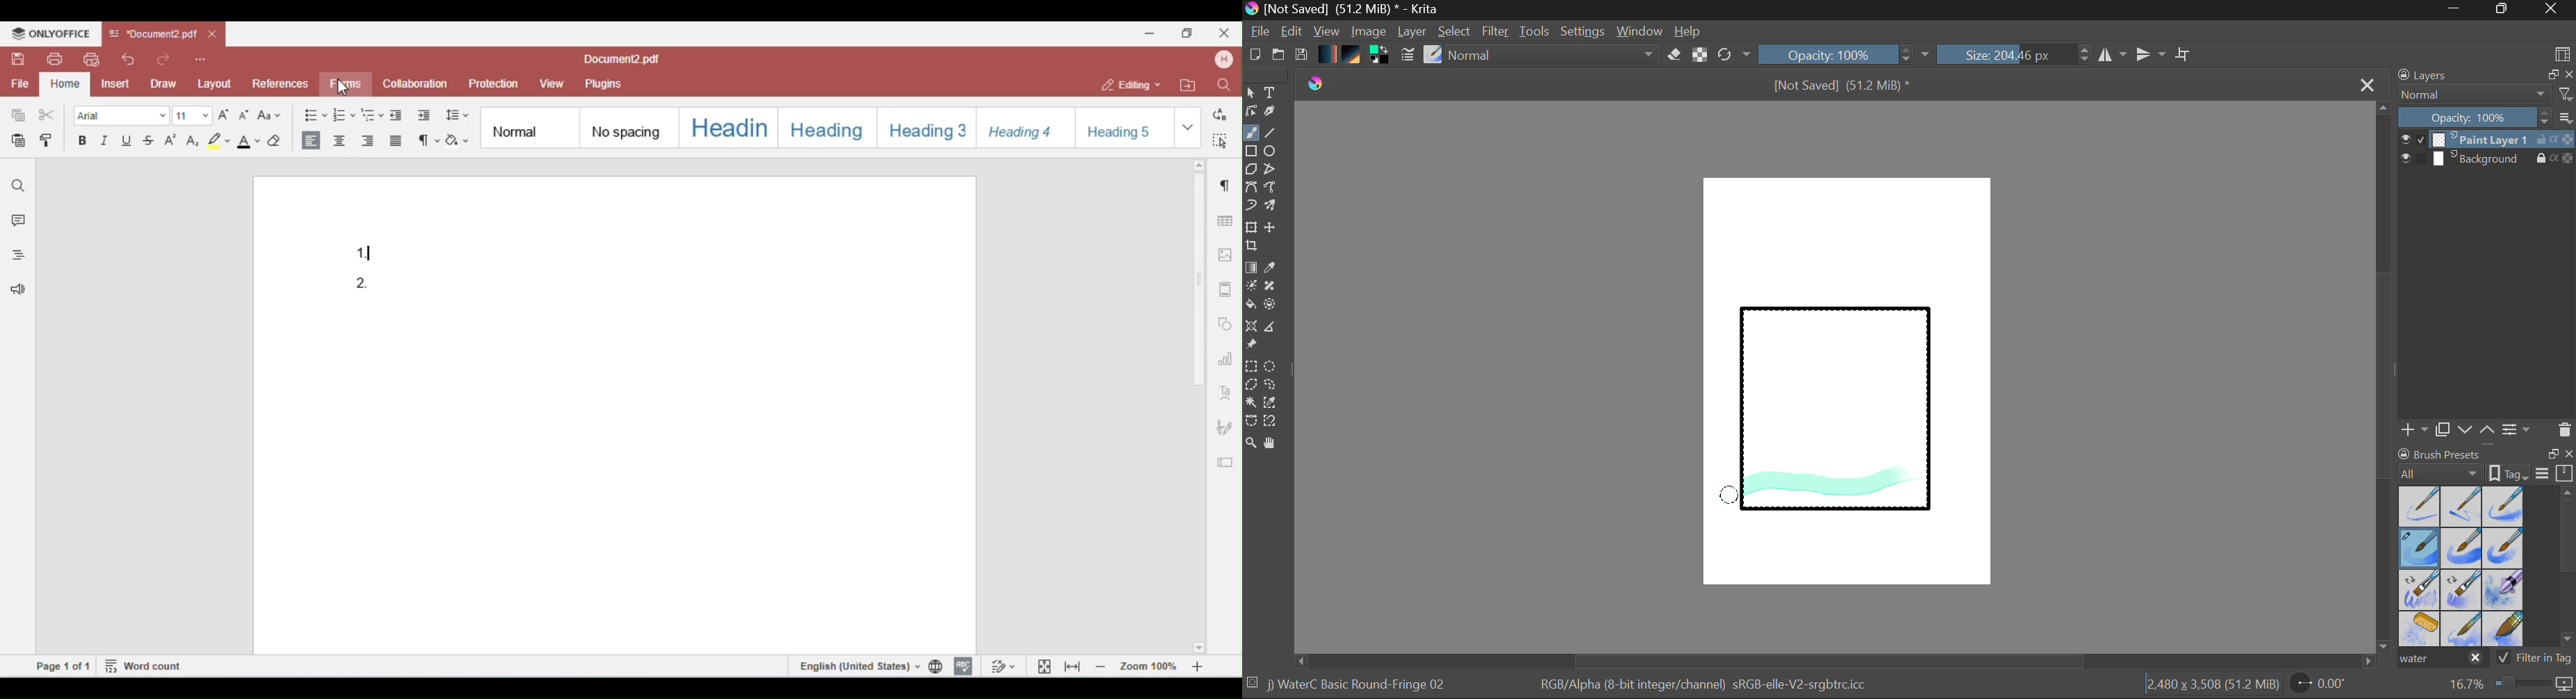 The width and height of the screenshot is (2576, 700). I want to click on Rectangle Shape Selected, so click(1837, 422).